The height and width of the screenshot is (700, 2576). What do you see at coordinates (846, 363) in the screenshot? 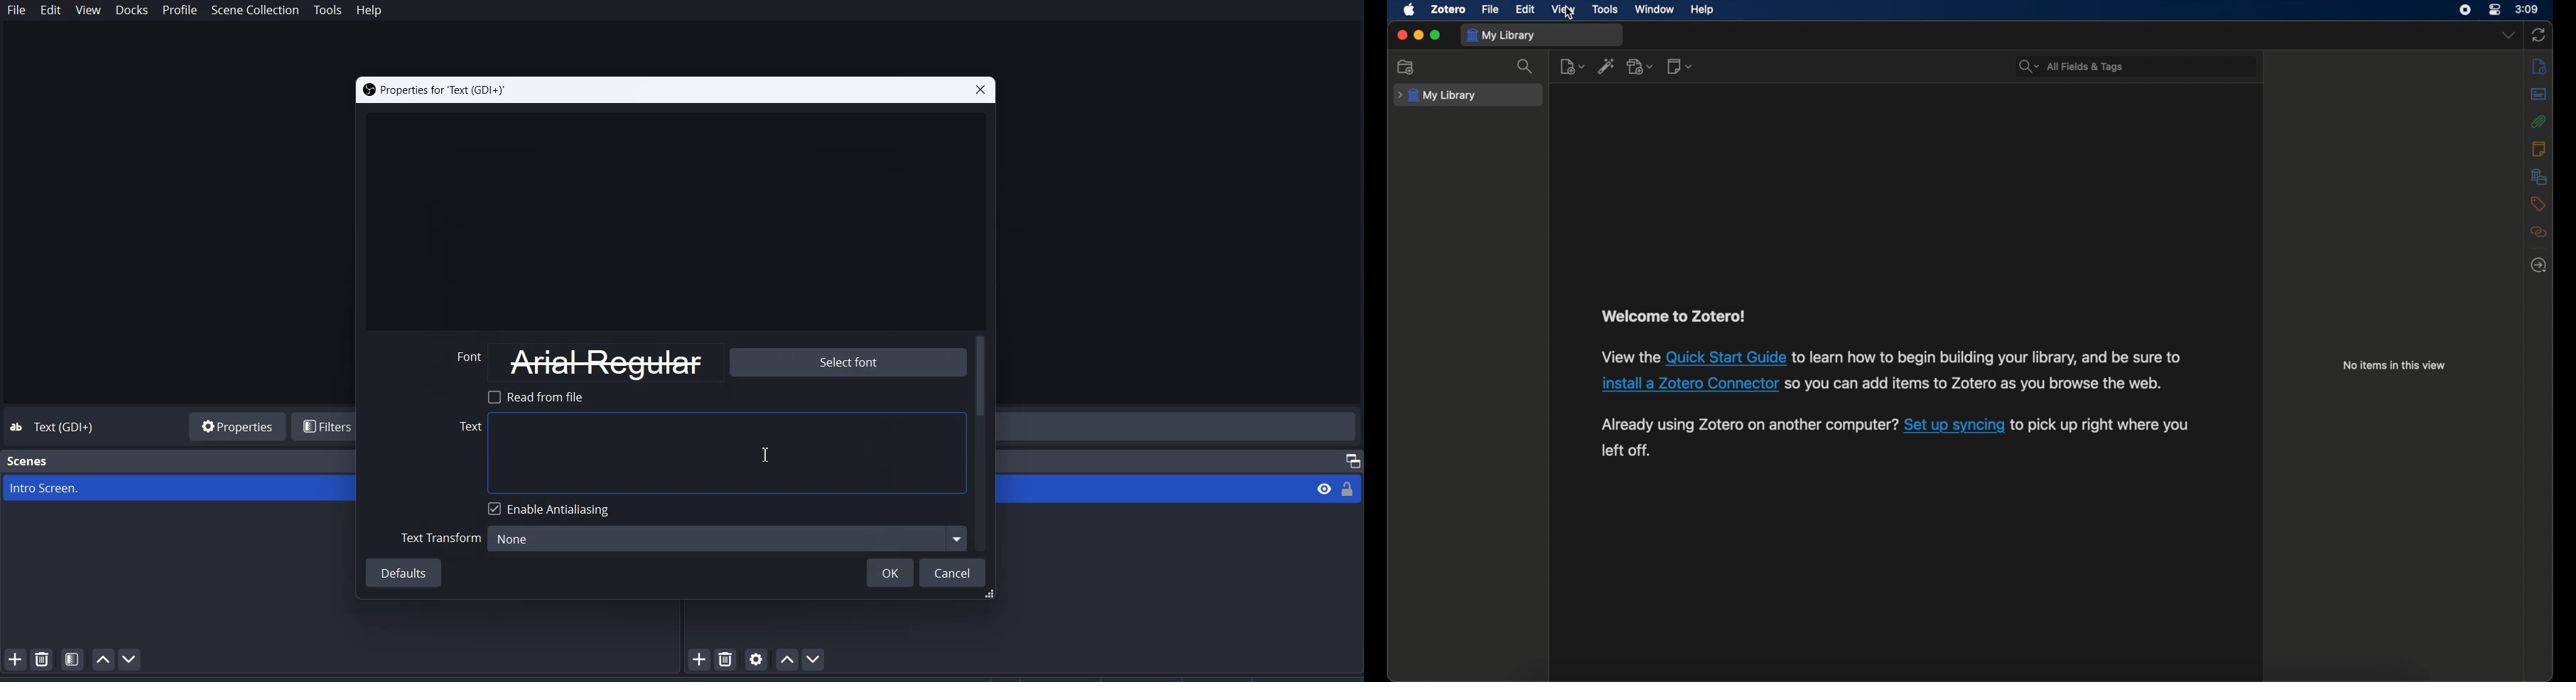
I see `Select font` at bounding box center [846, 363].